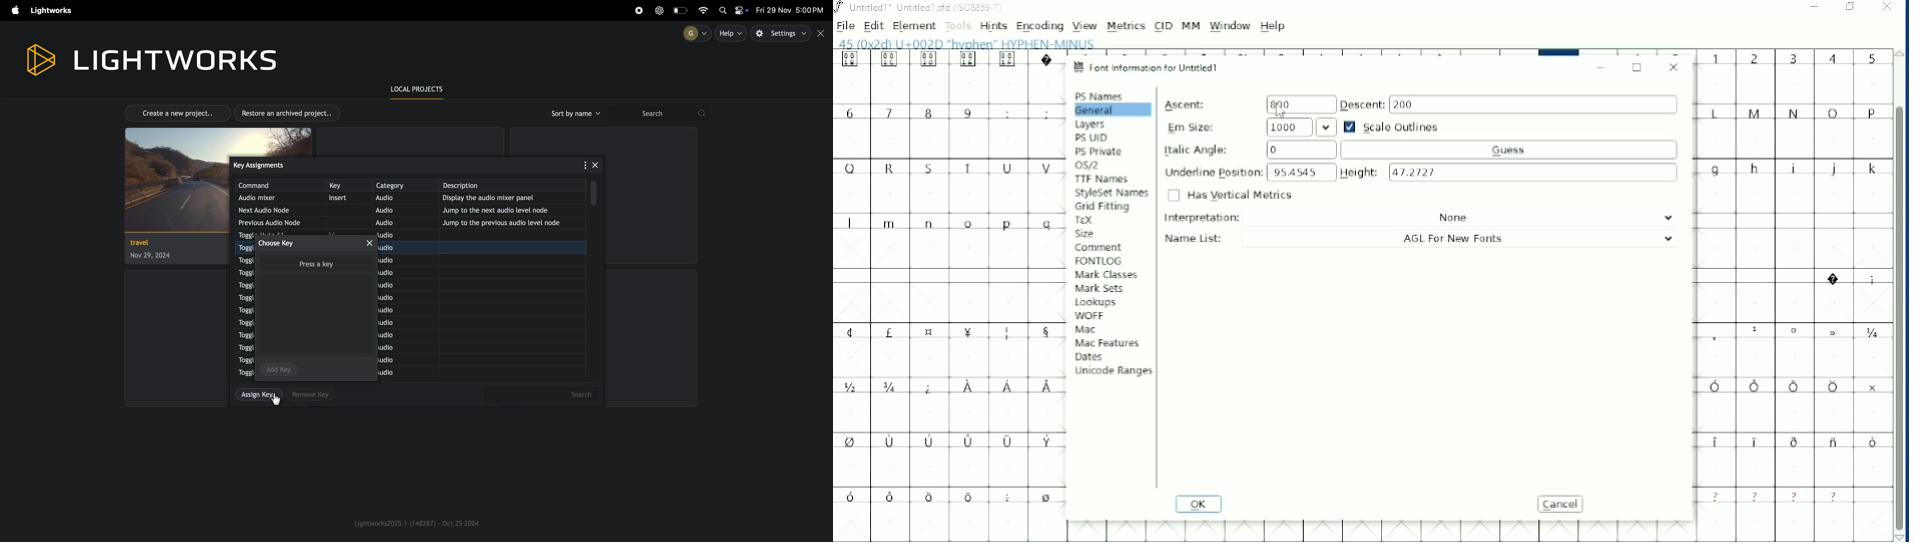  What do you see at coordinates (958, 27) in the screenshot?
I see `Tools` at bounding box center [958, 27].